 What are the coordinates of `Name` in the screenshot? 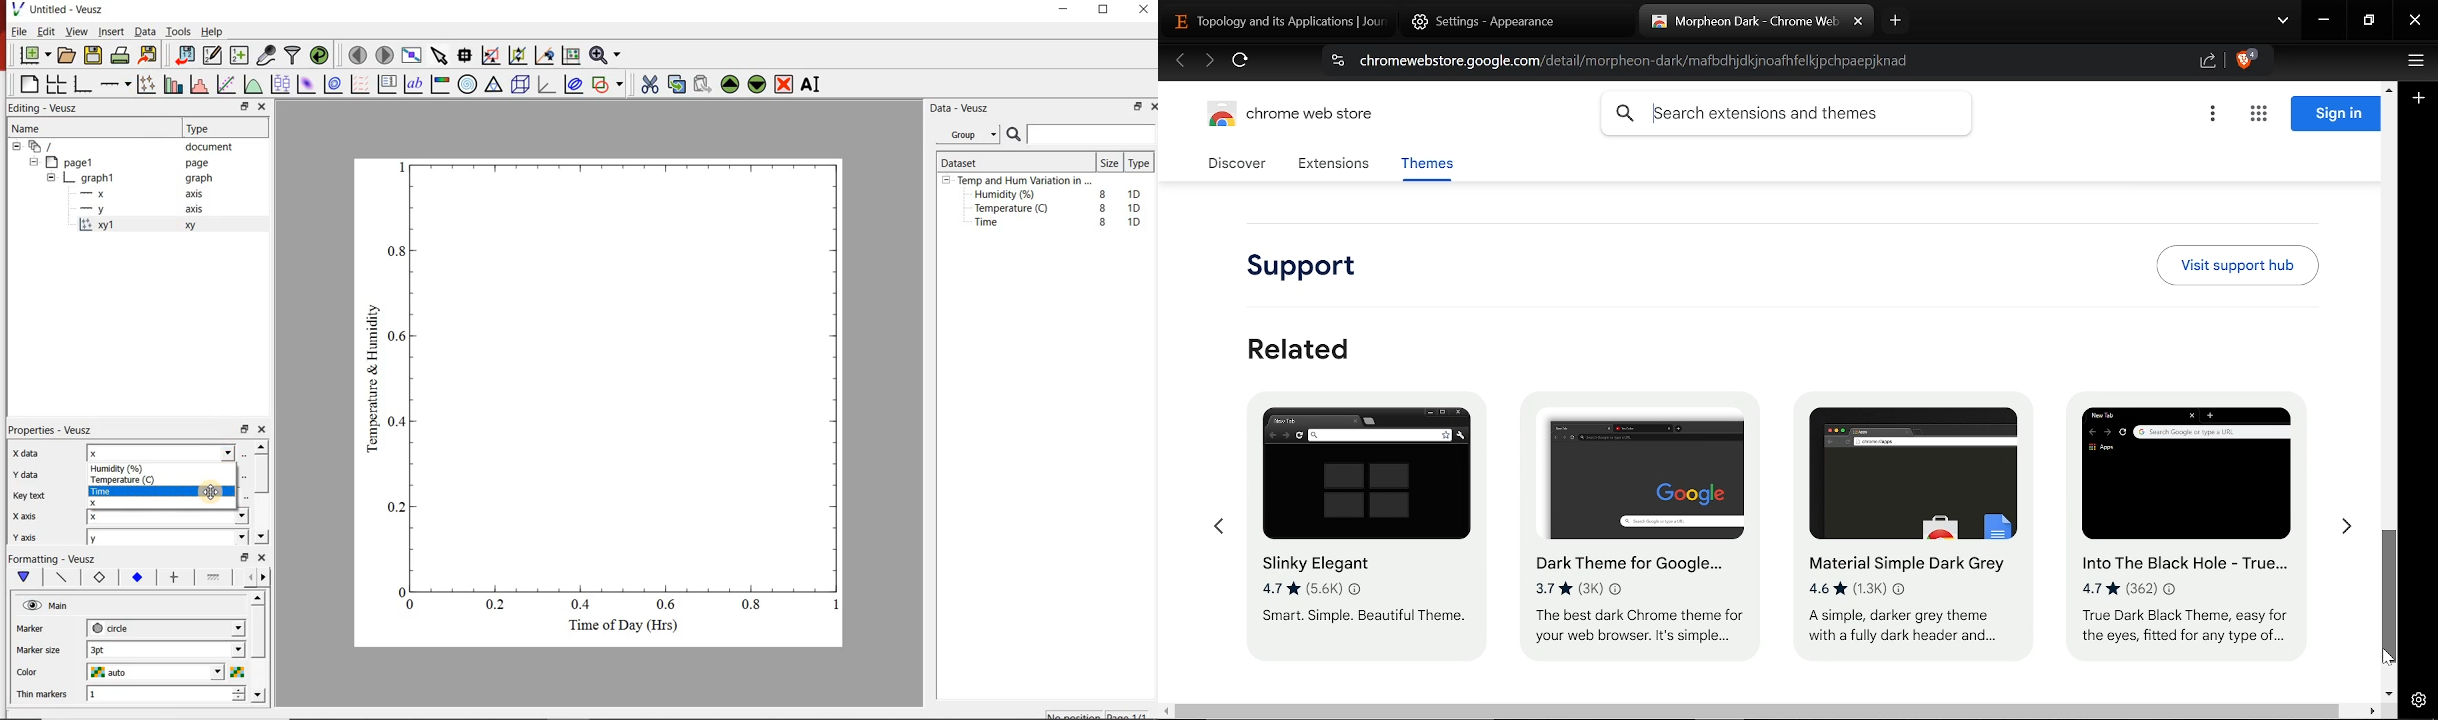 It's located at (39, 130).